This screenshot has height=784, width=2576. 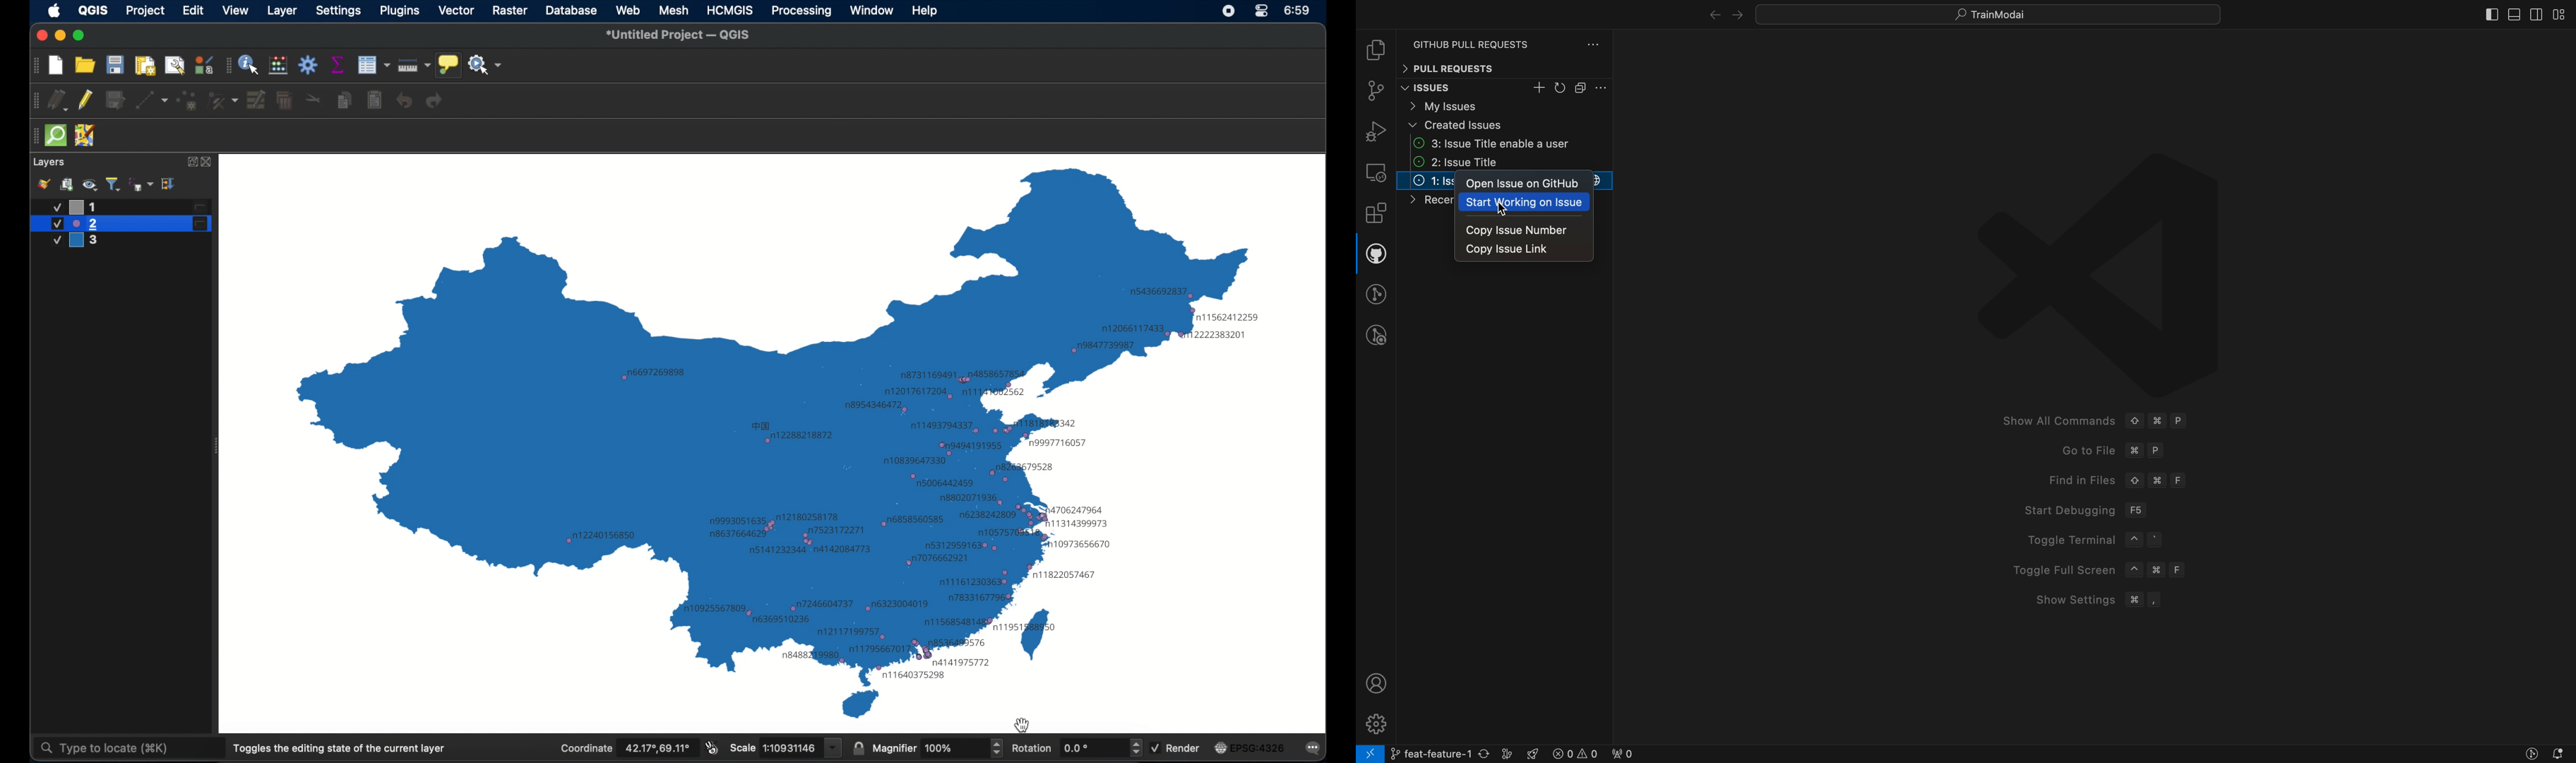 I want to click on processing, so click(x=801, y=11).